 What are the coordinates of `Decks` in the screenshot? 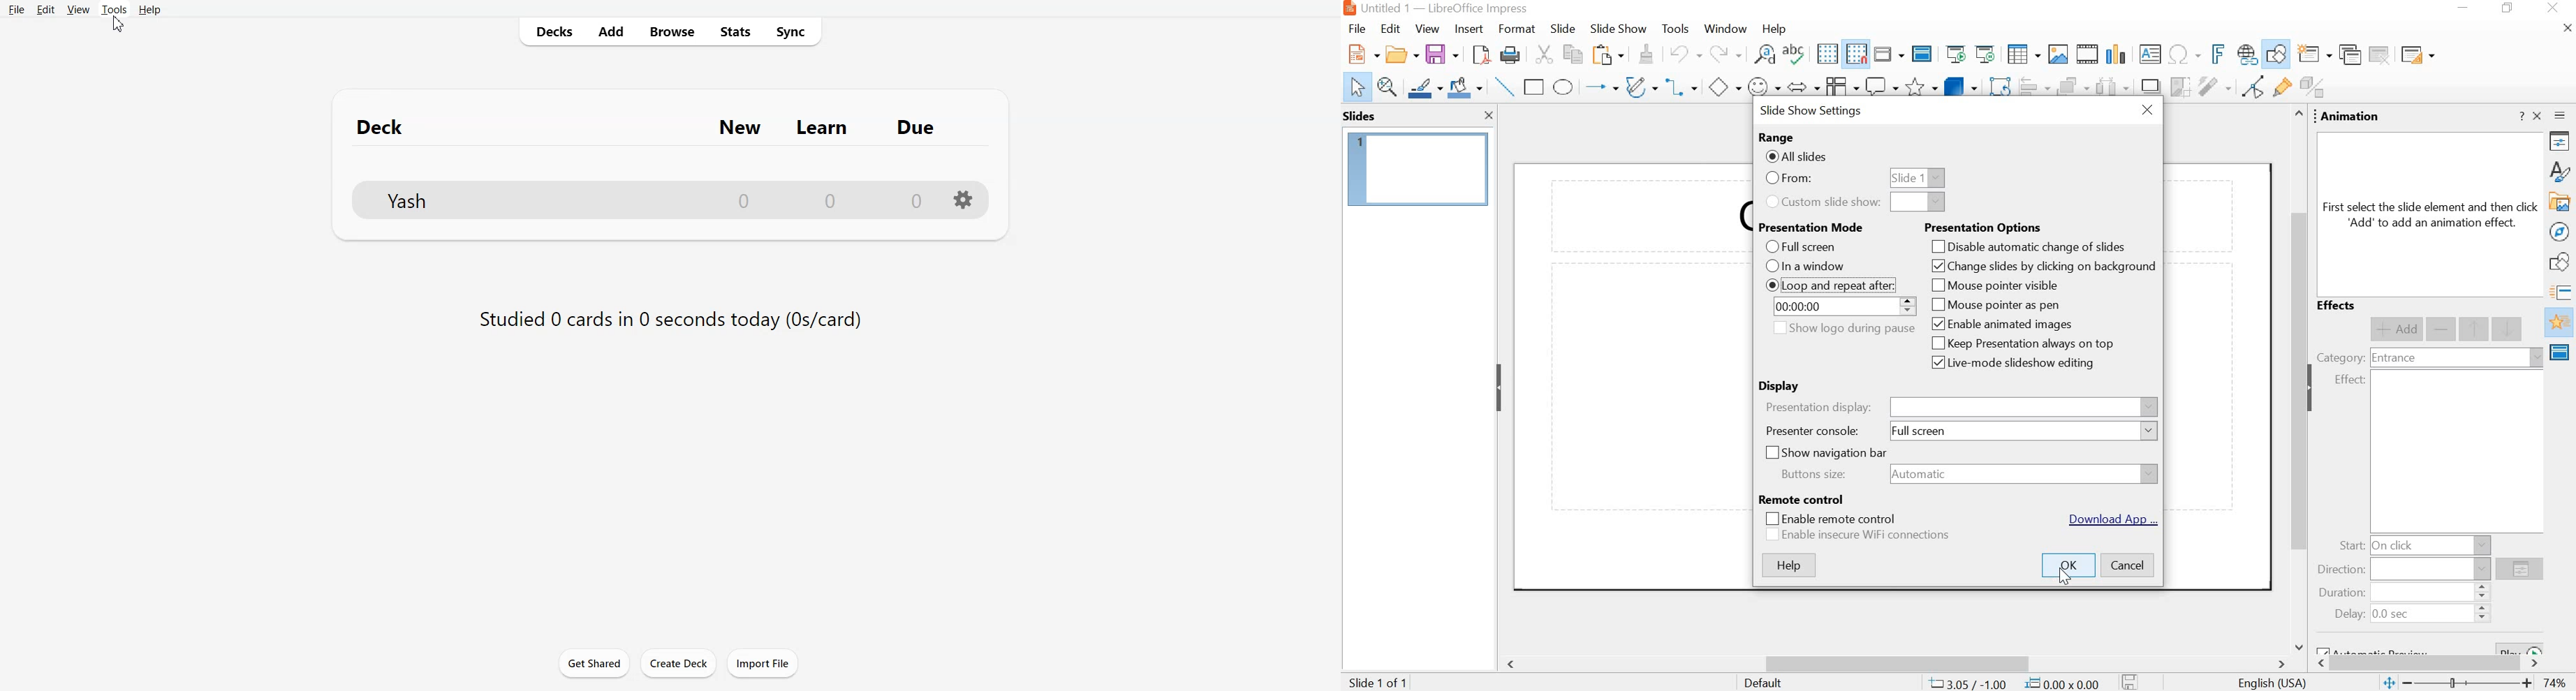 It's located at (550, 31).